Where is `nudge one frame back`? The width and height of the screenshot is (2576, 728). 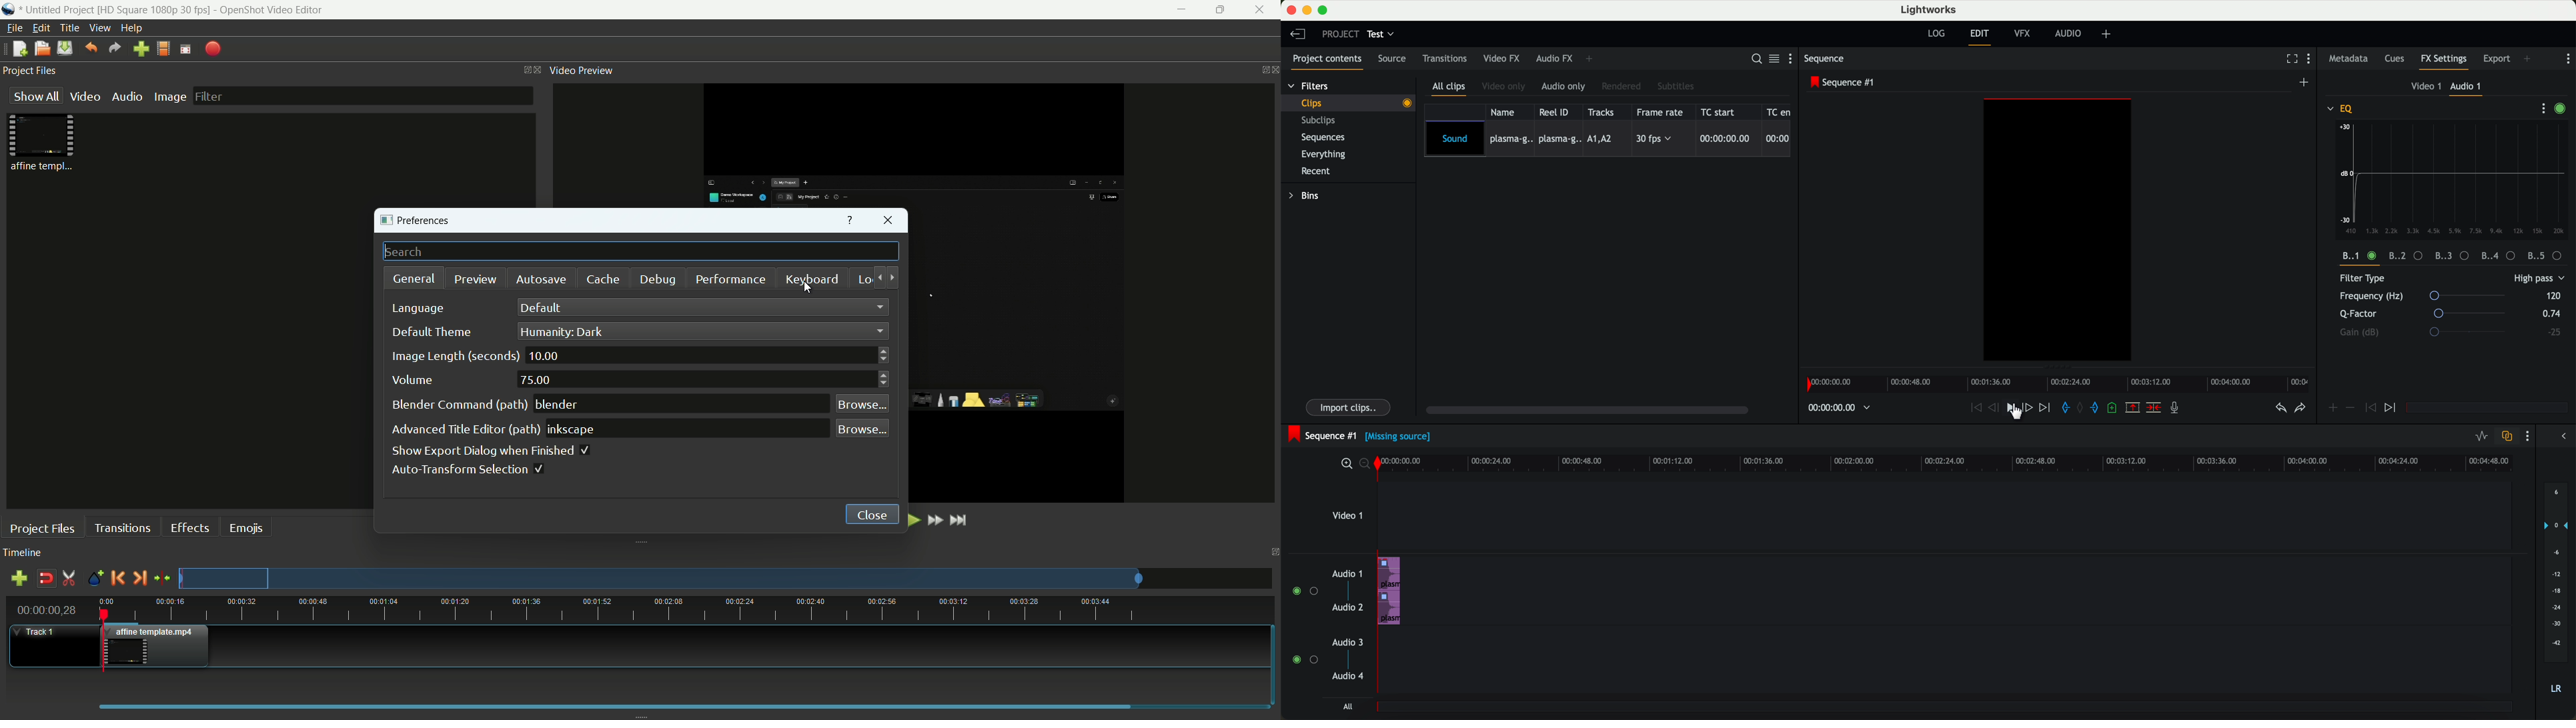 nudge one frame back is located at coordinates (1996, 408).